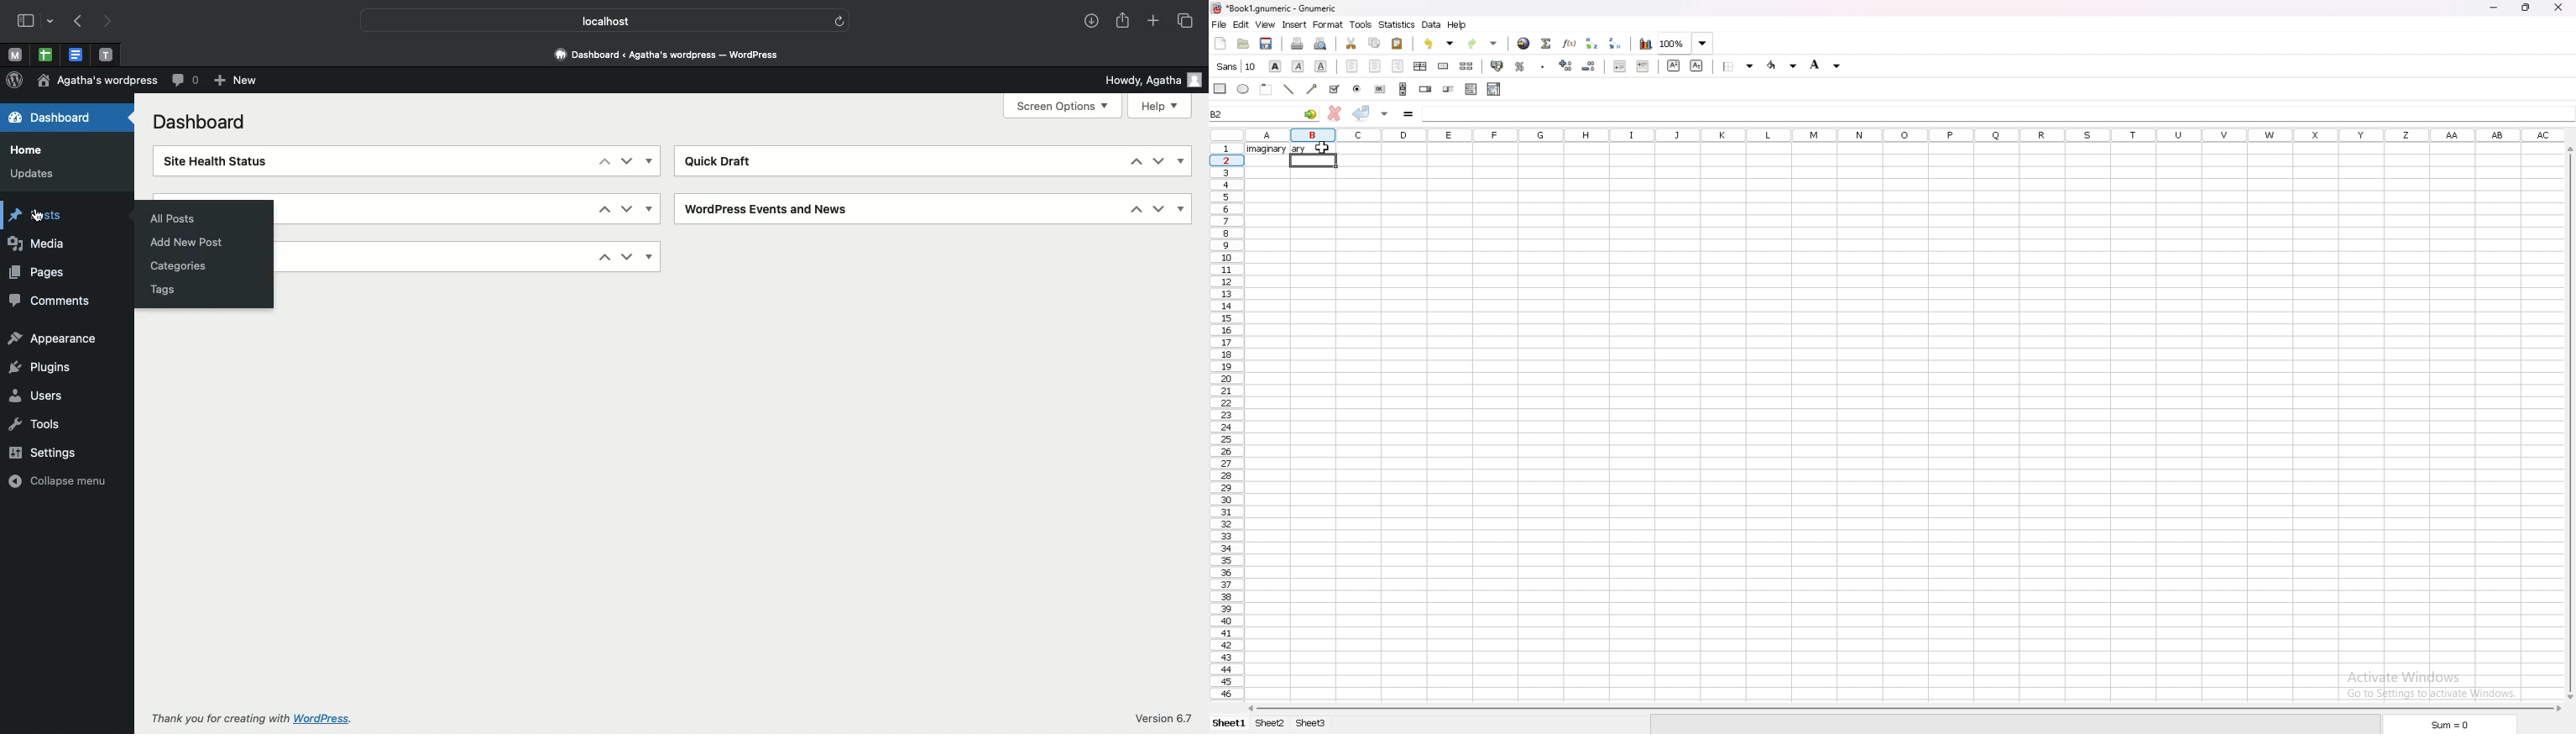 The width and height of the screenshot is (2576, 756). Describe the element at coordinates (1295, 25) in the screenshot. I see `insert` at that location.